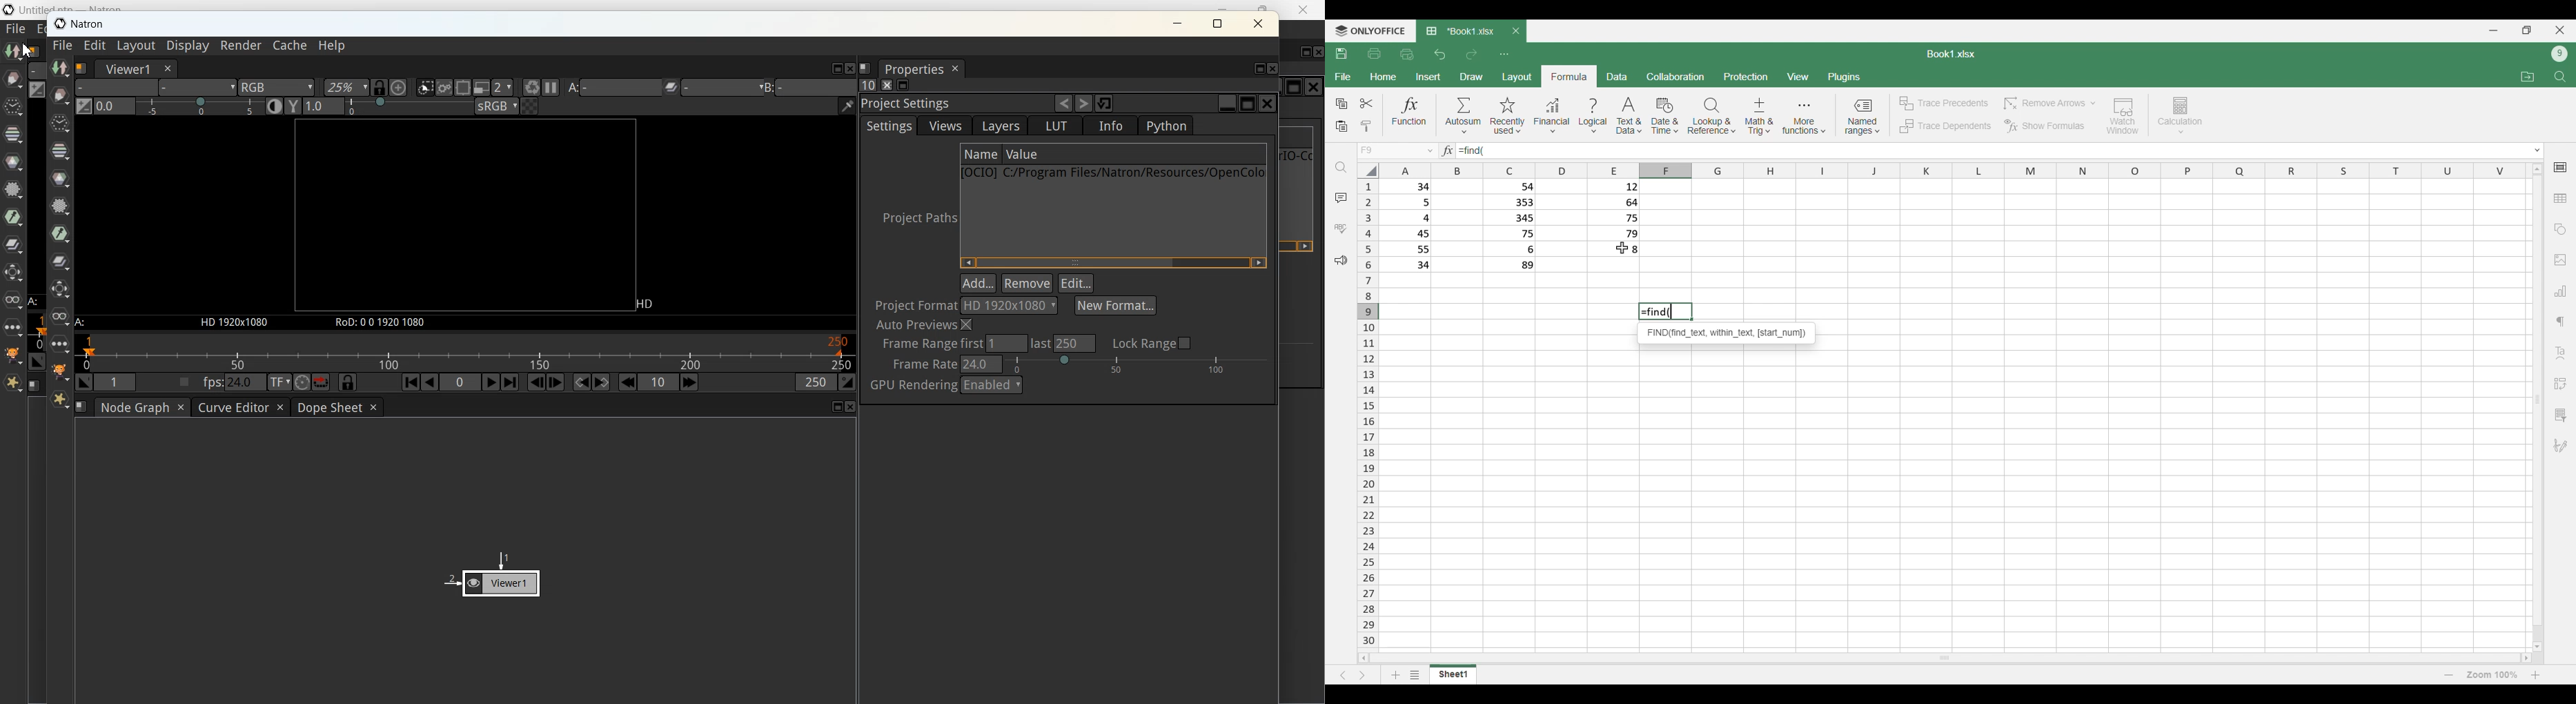  What do you see at coordinates (1460, 32) in the screenshot?
I see `Current tab` at bounding box center [1460, 32].